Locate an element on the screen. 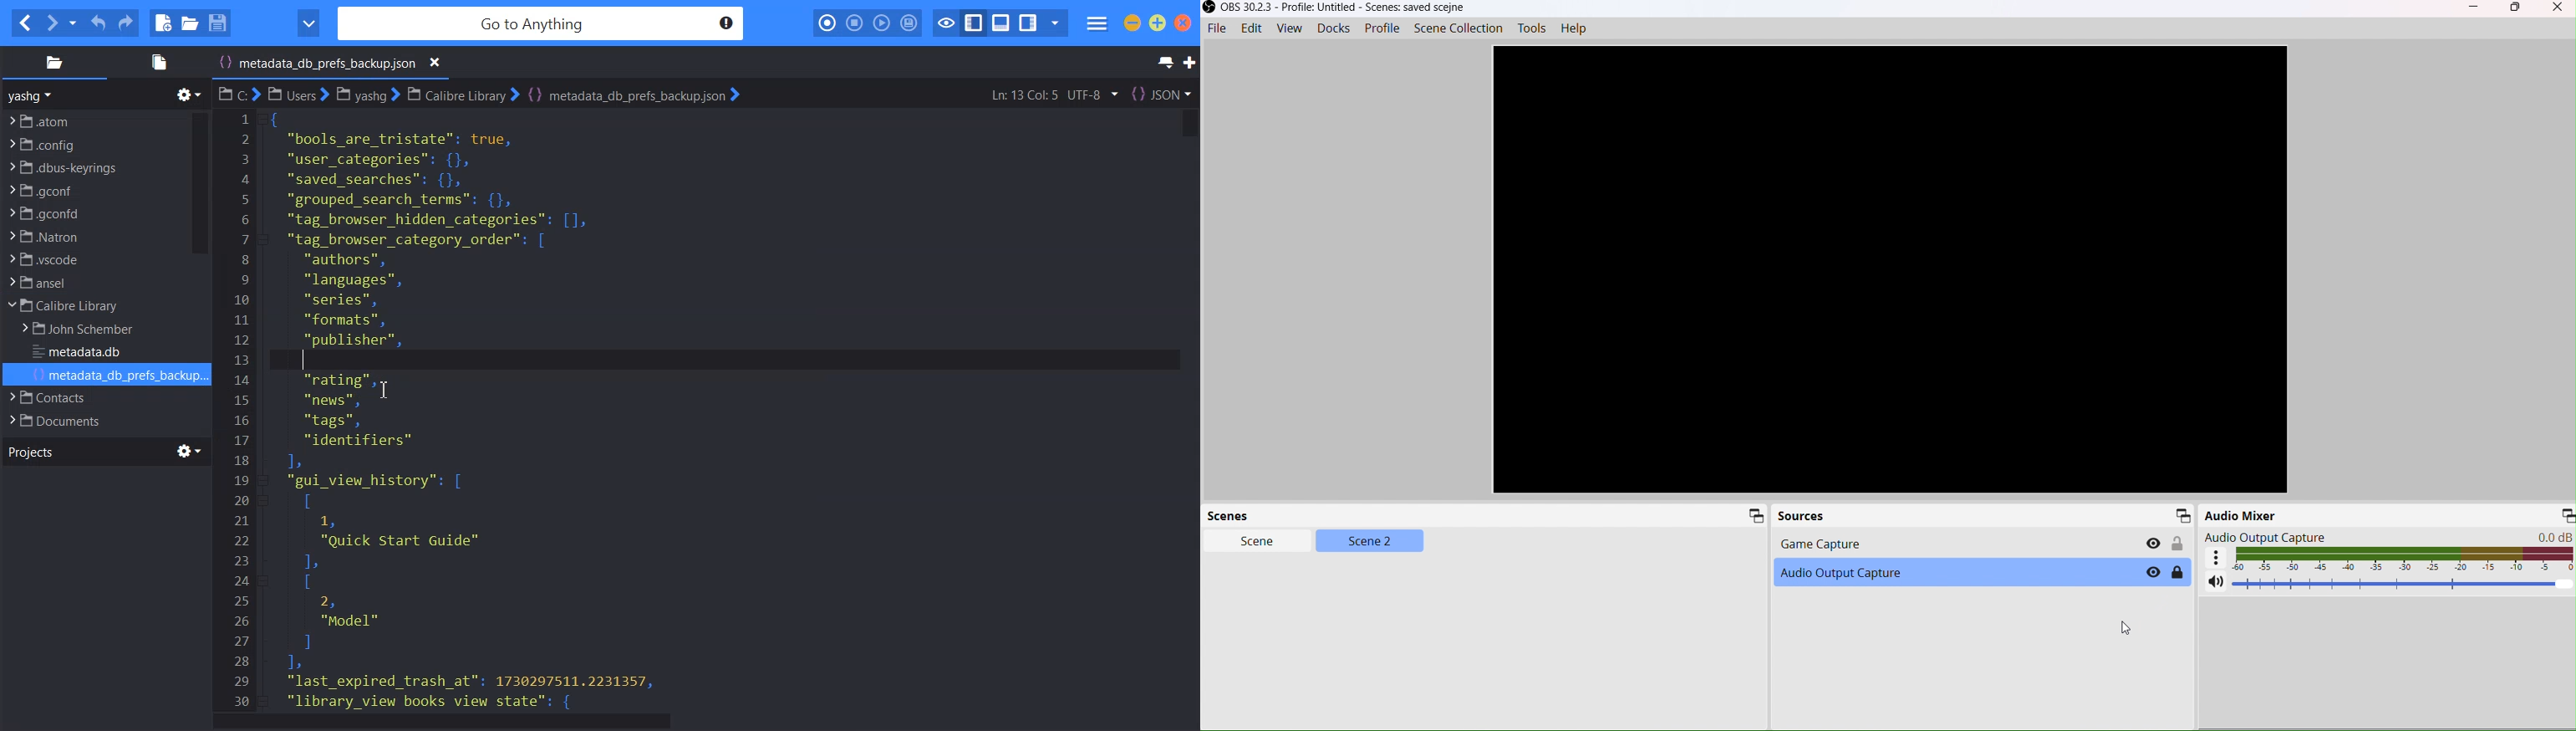 The height and width of the screenshot is (756, 2576). Close is located at coordinates (435, 63).